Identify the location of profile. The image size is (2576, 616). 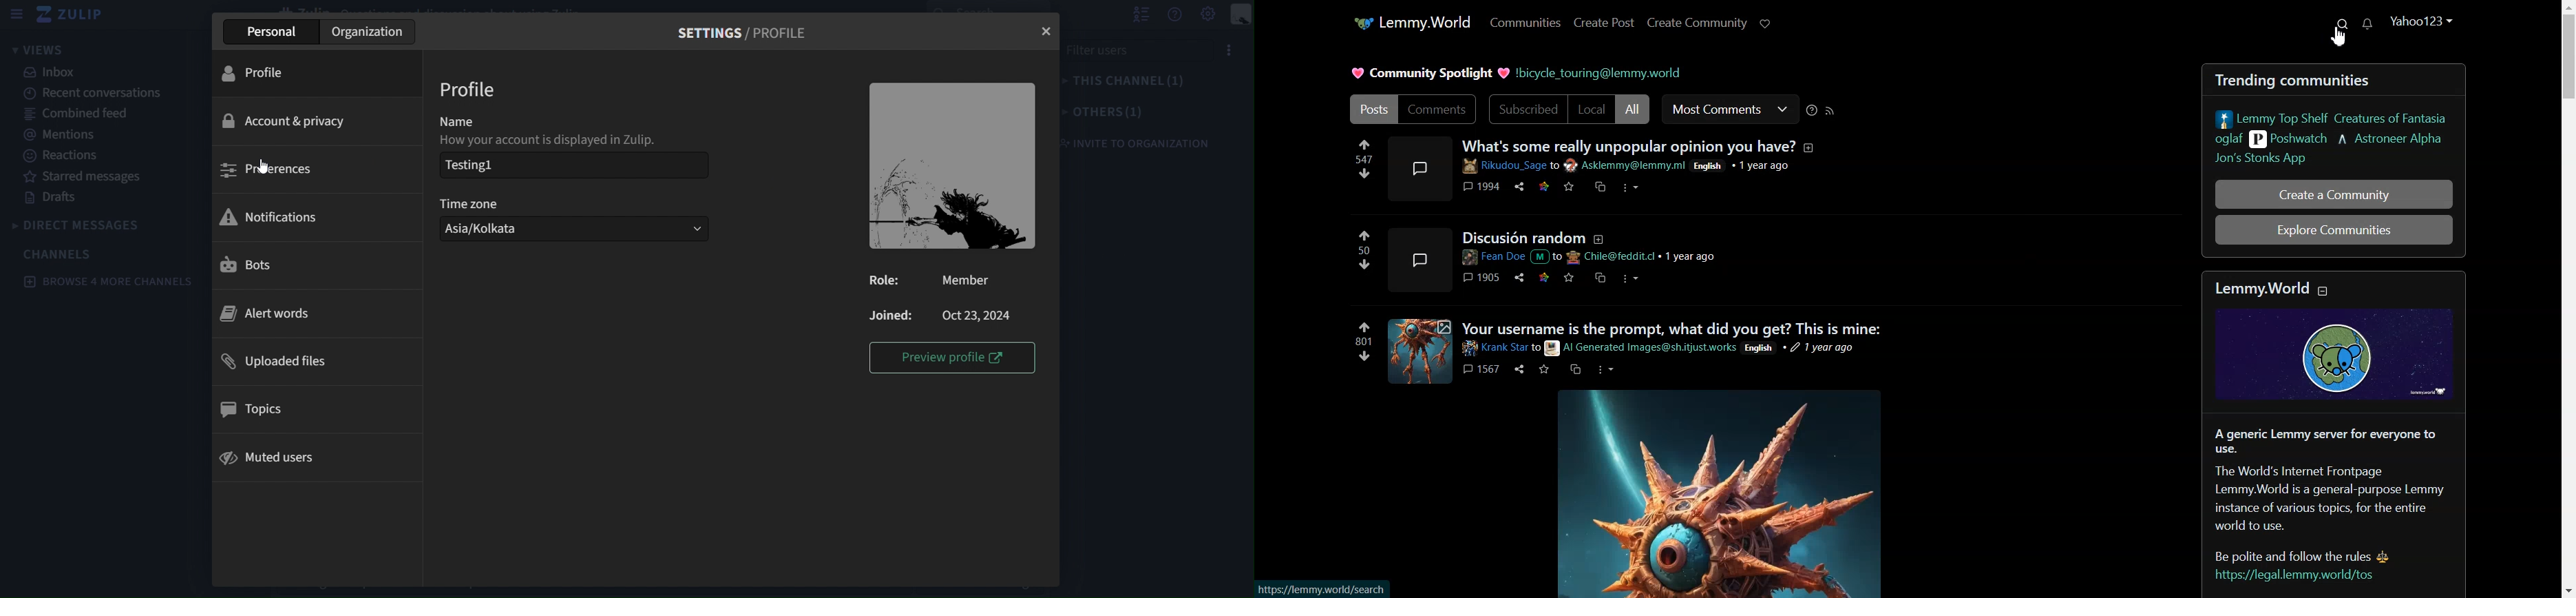
(468, 90).